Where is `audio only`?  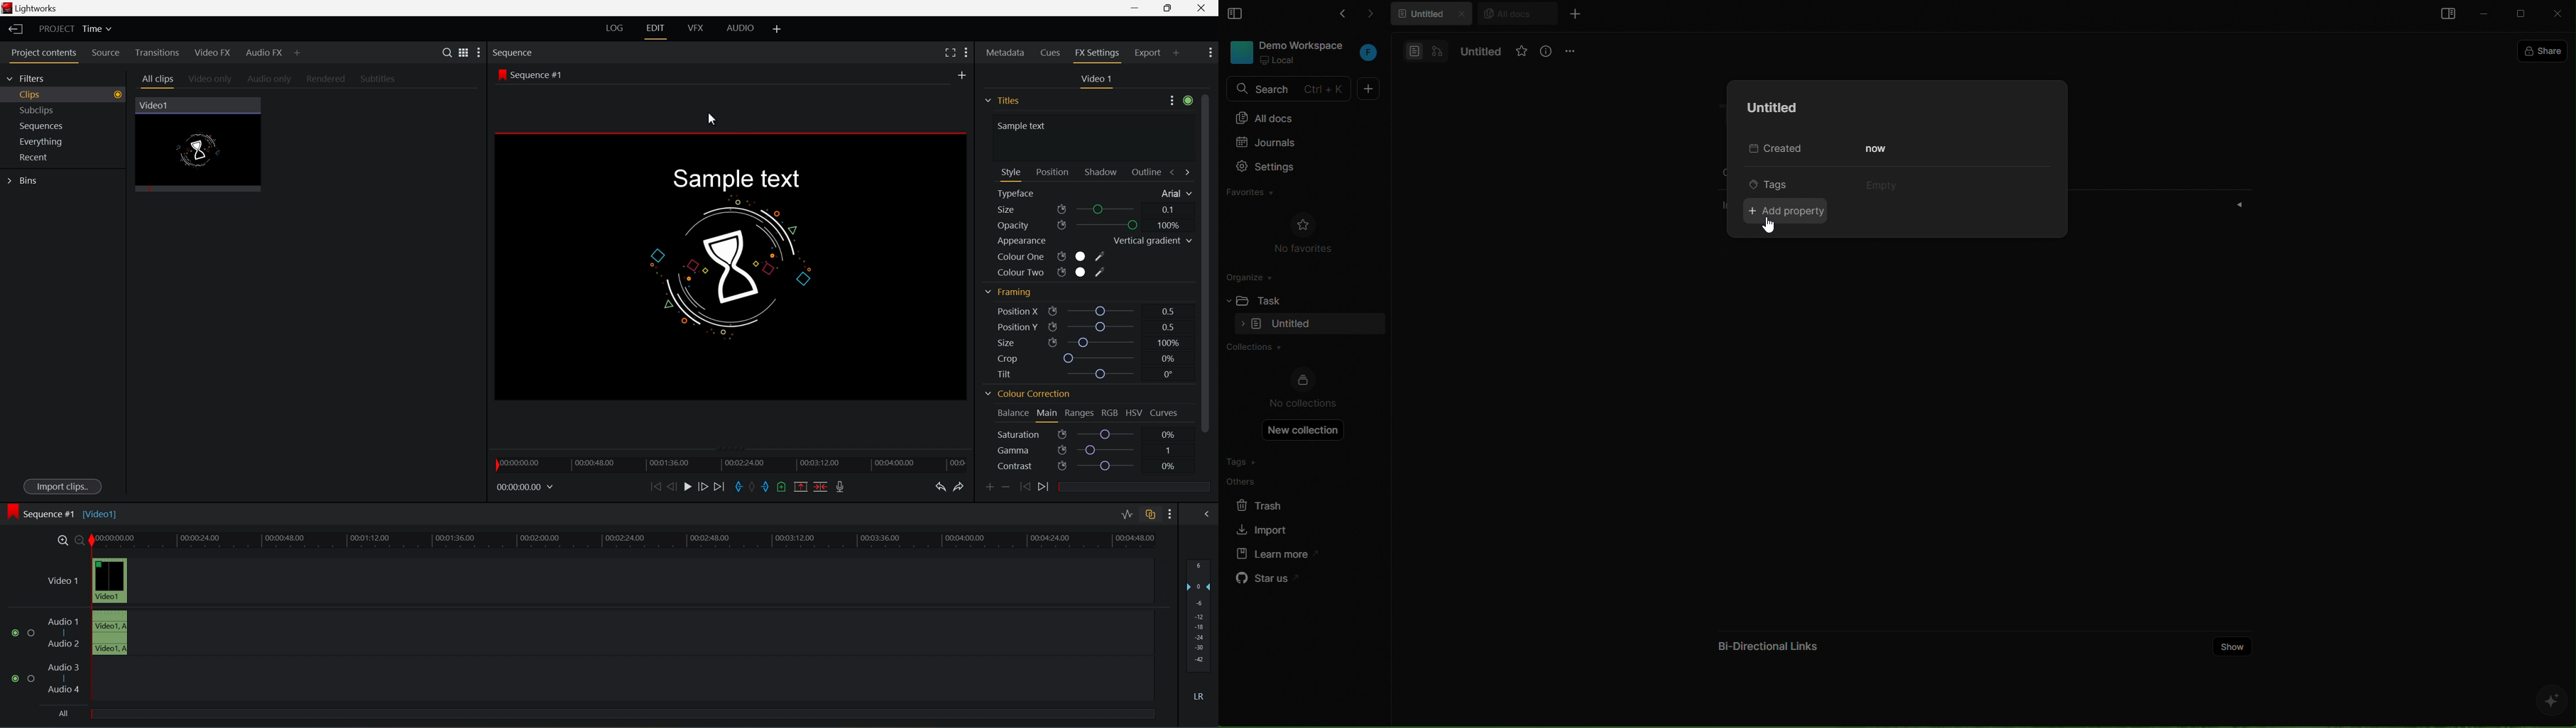 audio only is located at coordinates (270, 80).